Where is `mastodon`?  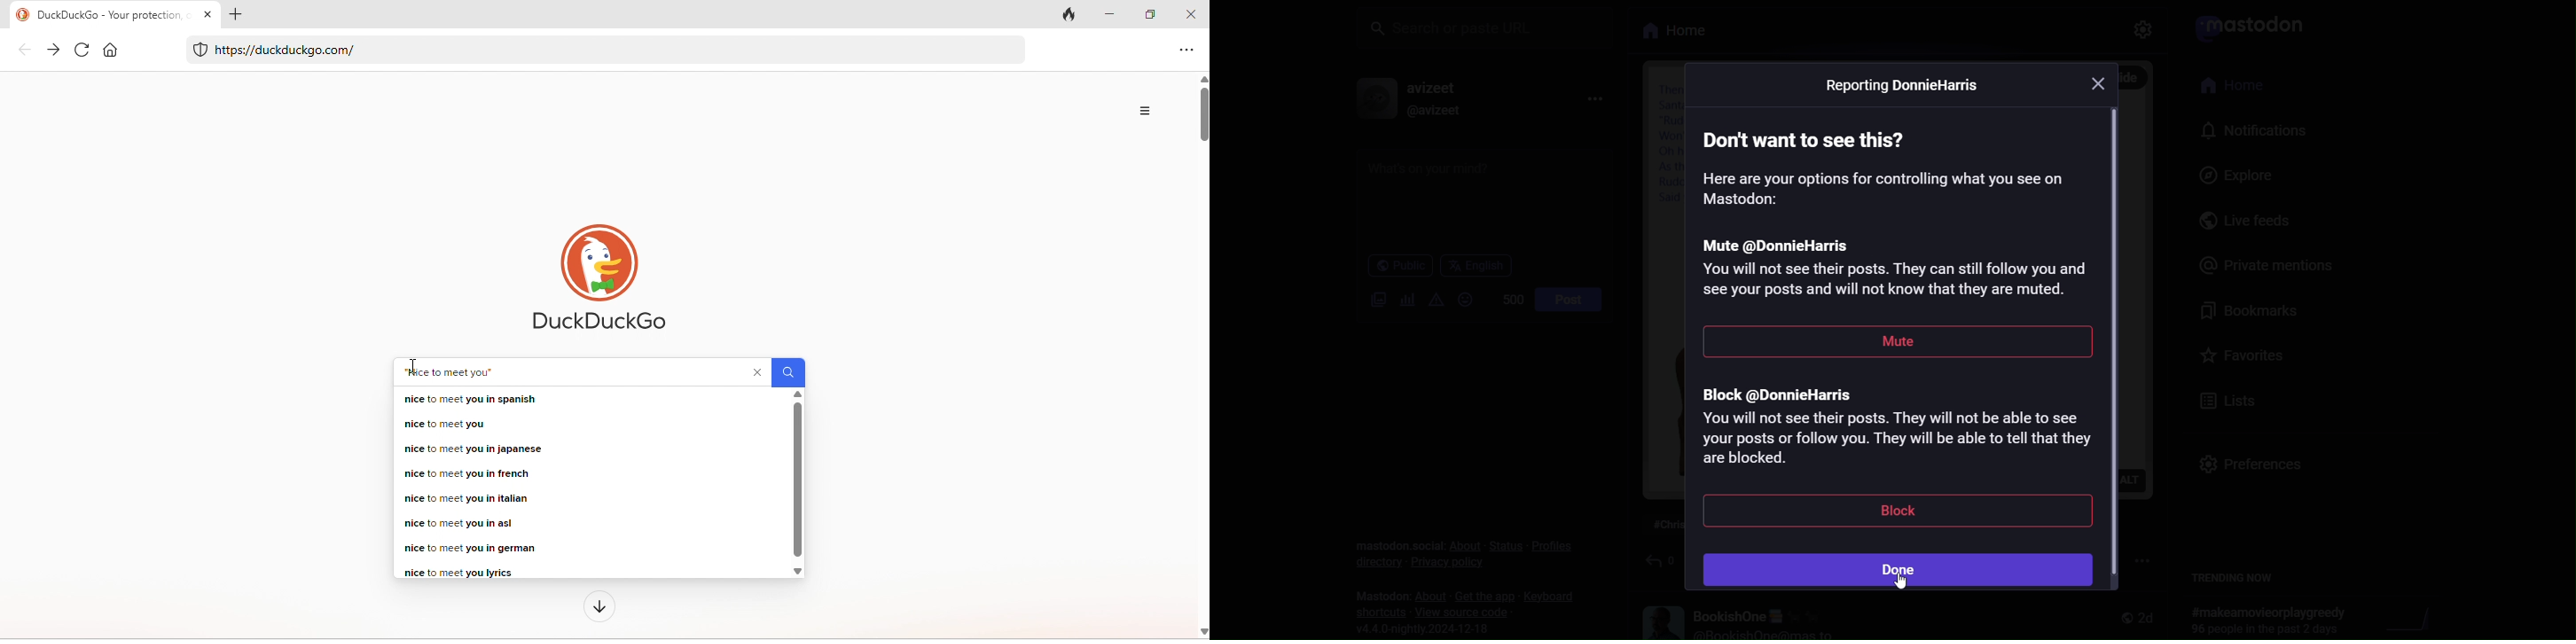
mastodon is located at coordinates (1375, 592).